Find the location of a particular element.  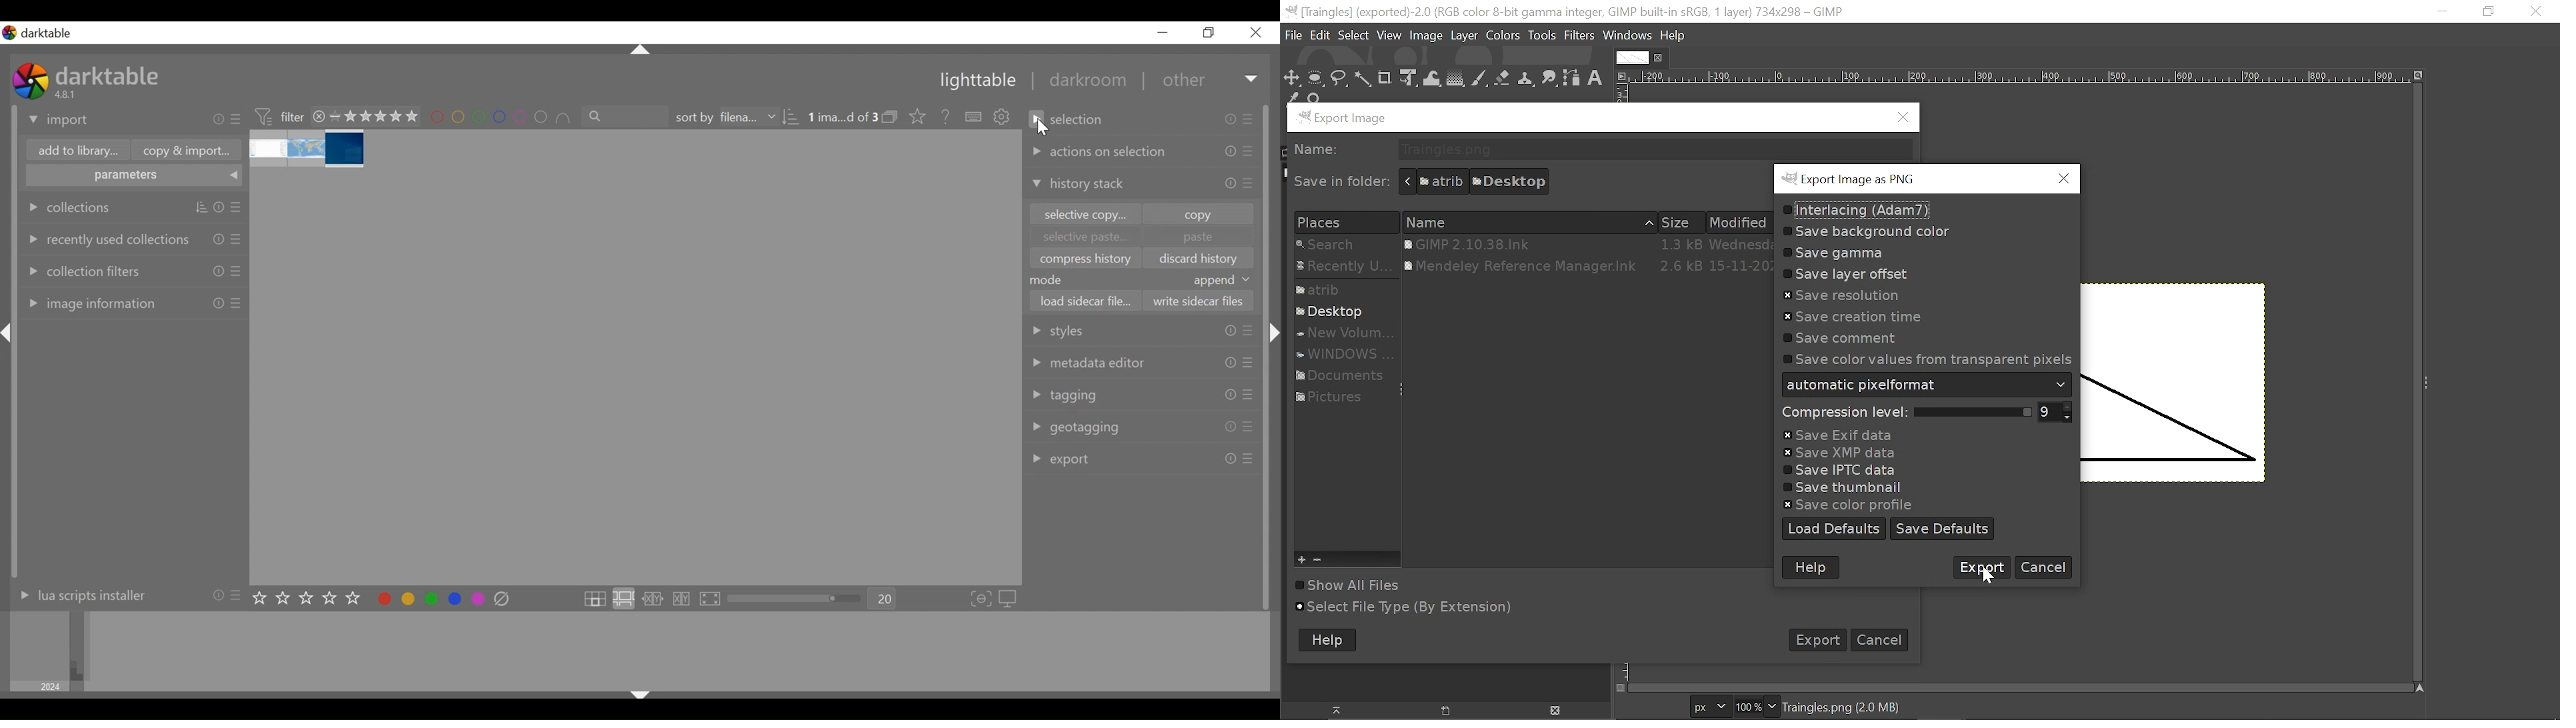

compress history is located at coordinates (1083, 258).